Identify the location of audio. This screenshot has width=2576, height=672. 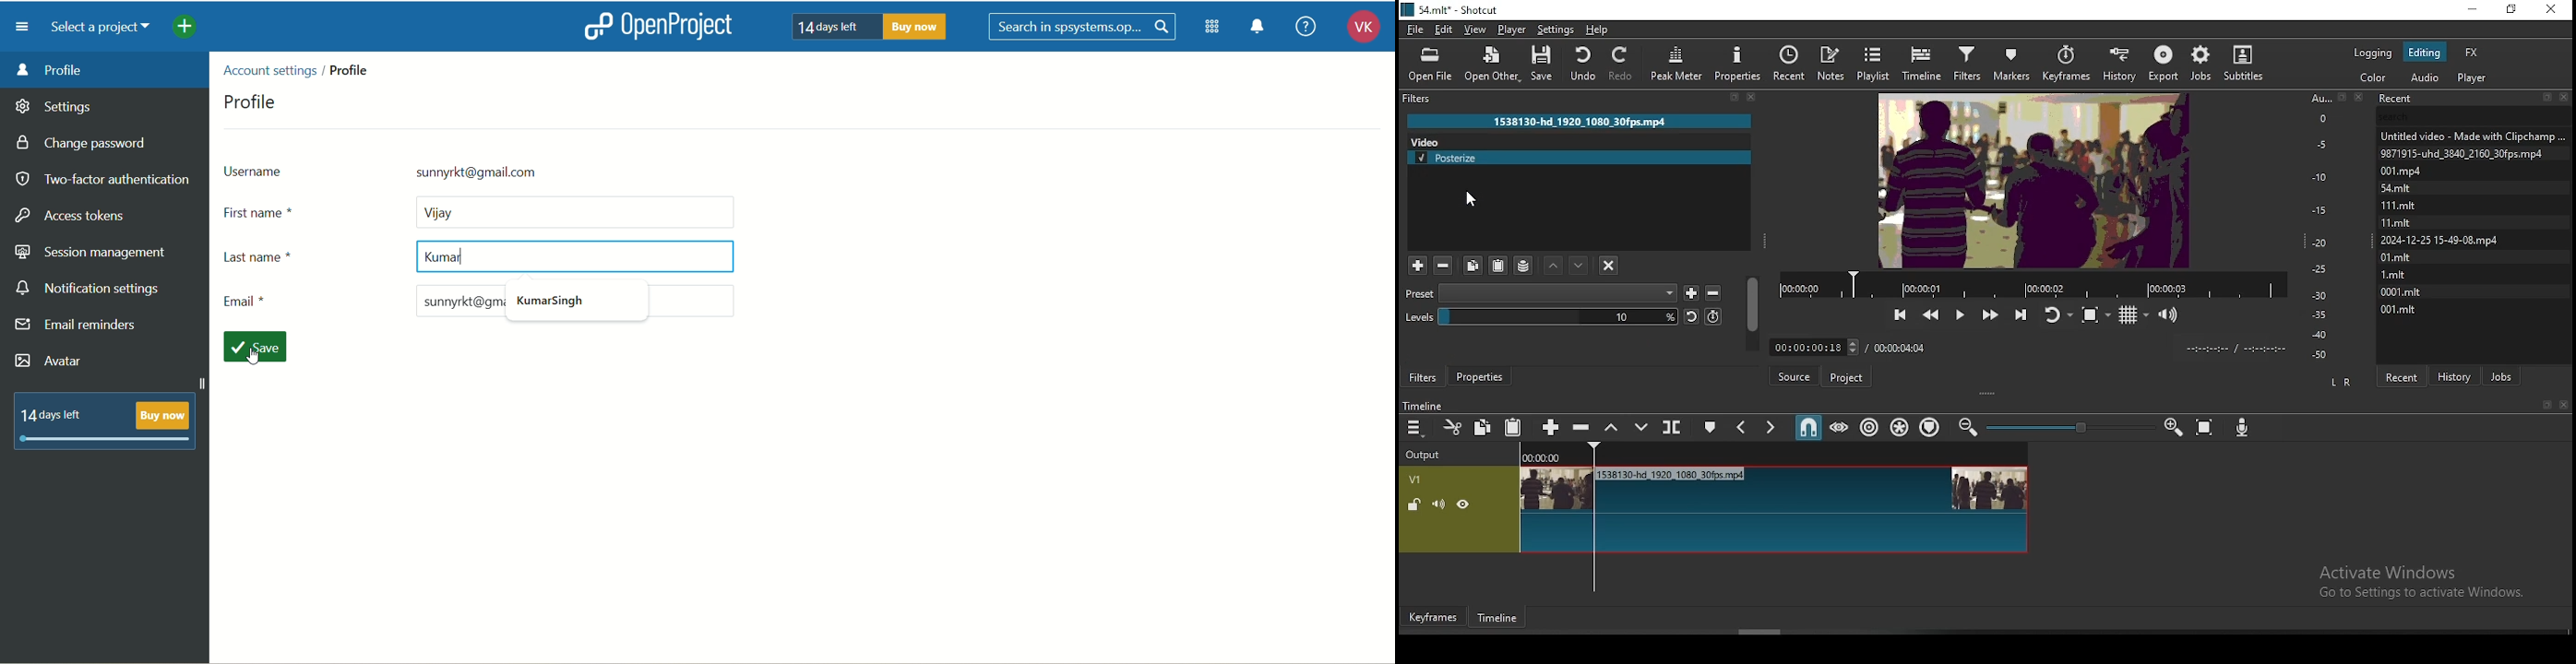
(2475, 78).